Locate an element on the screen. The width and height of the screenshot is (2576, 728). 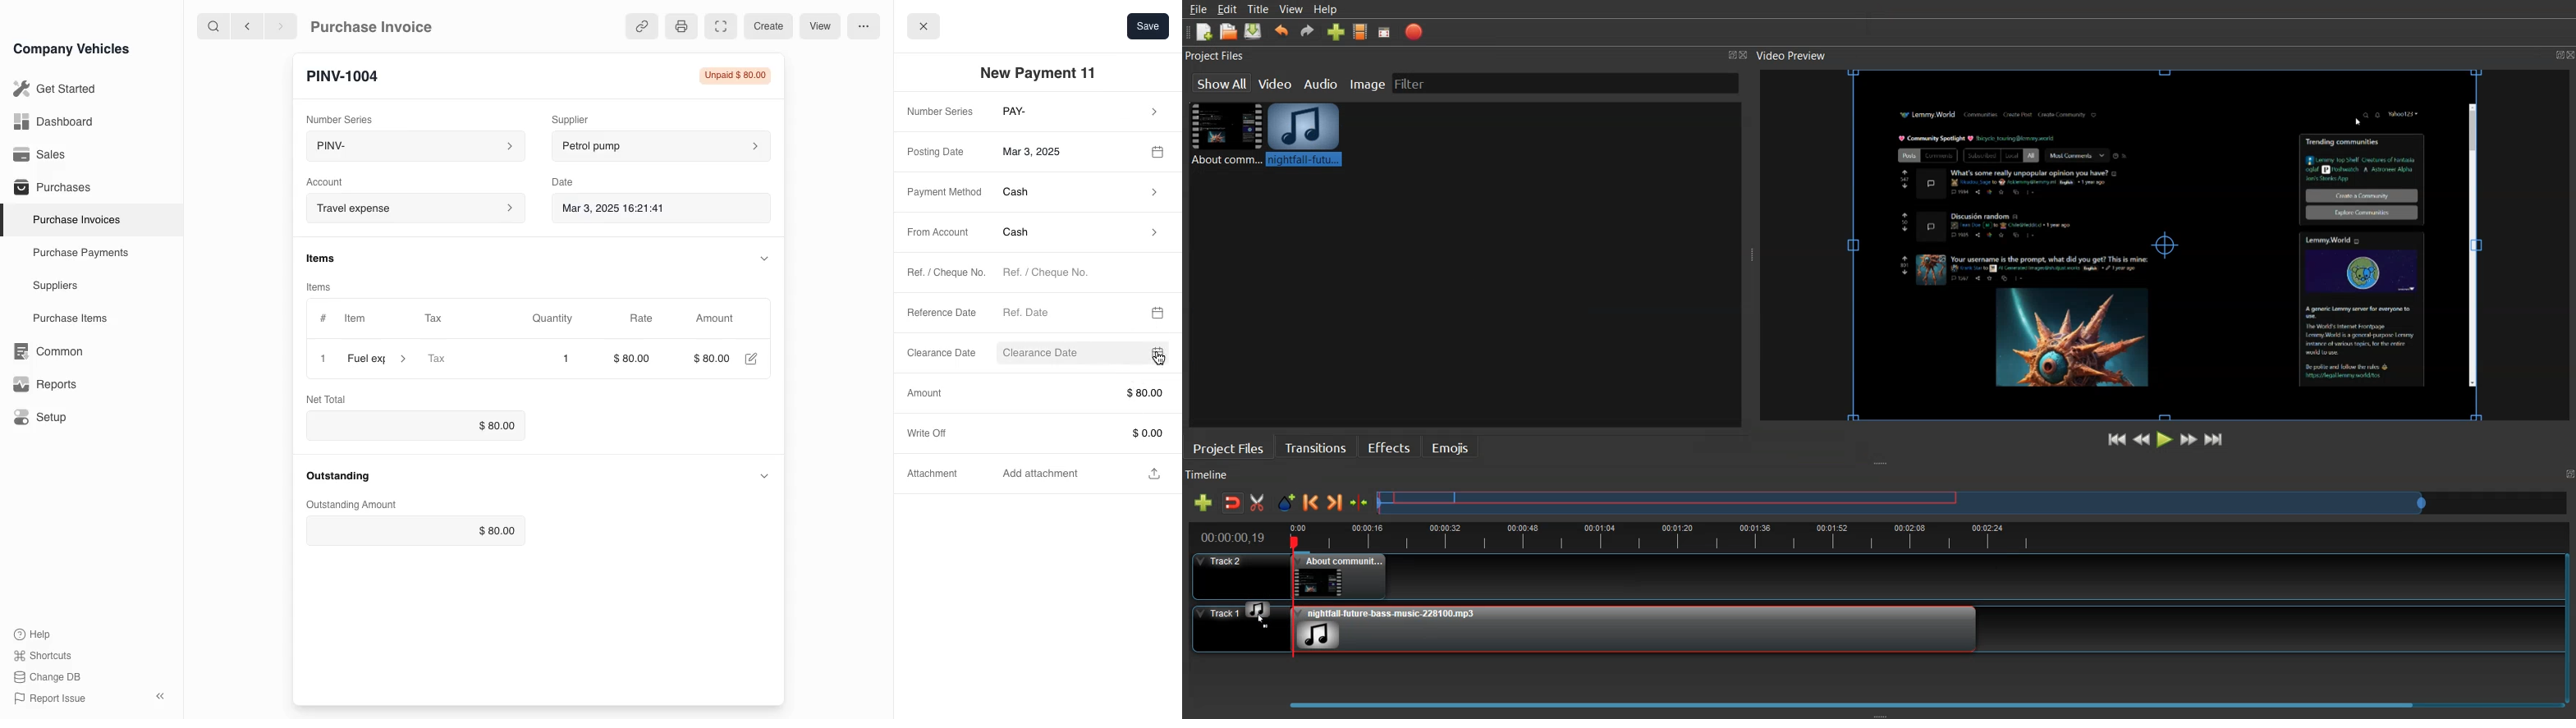
Center the timeline on the playhead is located at coordinates (1360, 503).